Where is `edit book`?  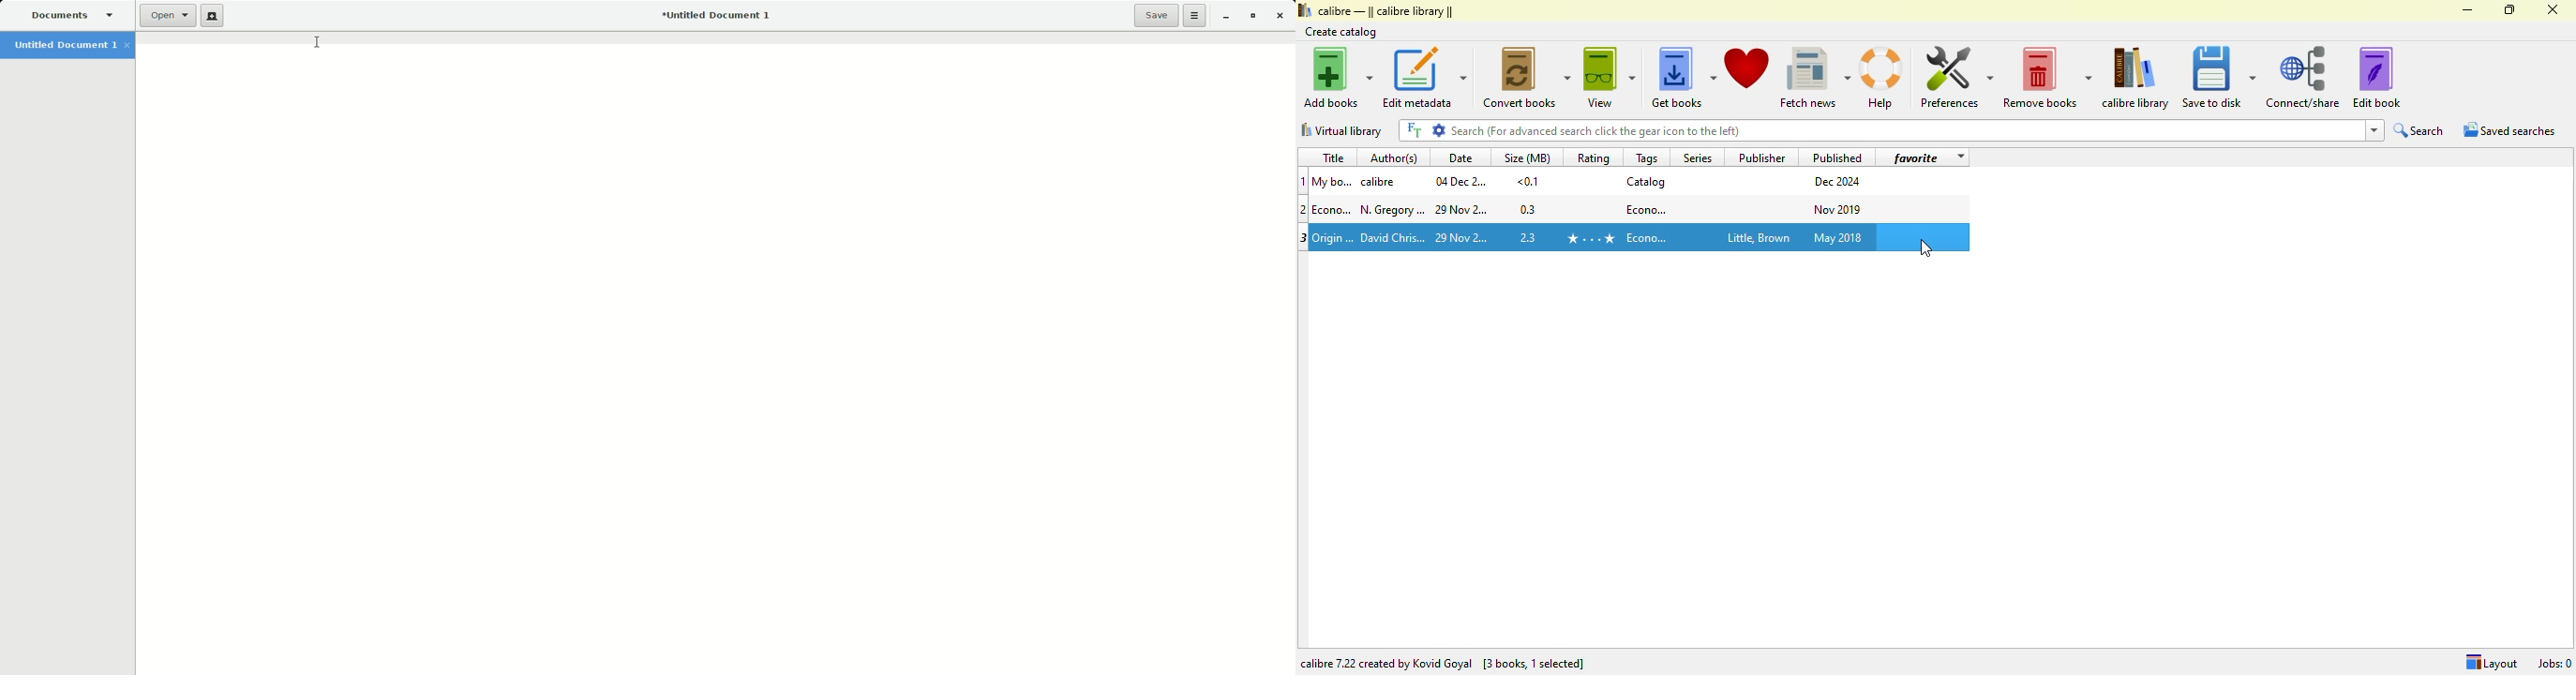 edit book is located at coordinates (2376, 77).